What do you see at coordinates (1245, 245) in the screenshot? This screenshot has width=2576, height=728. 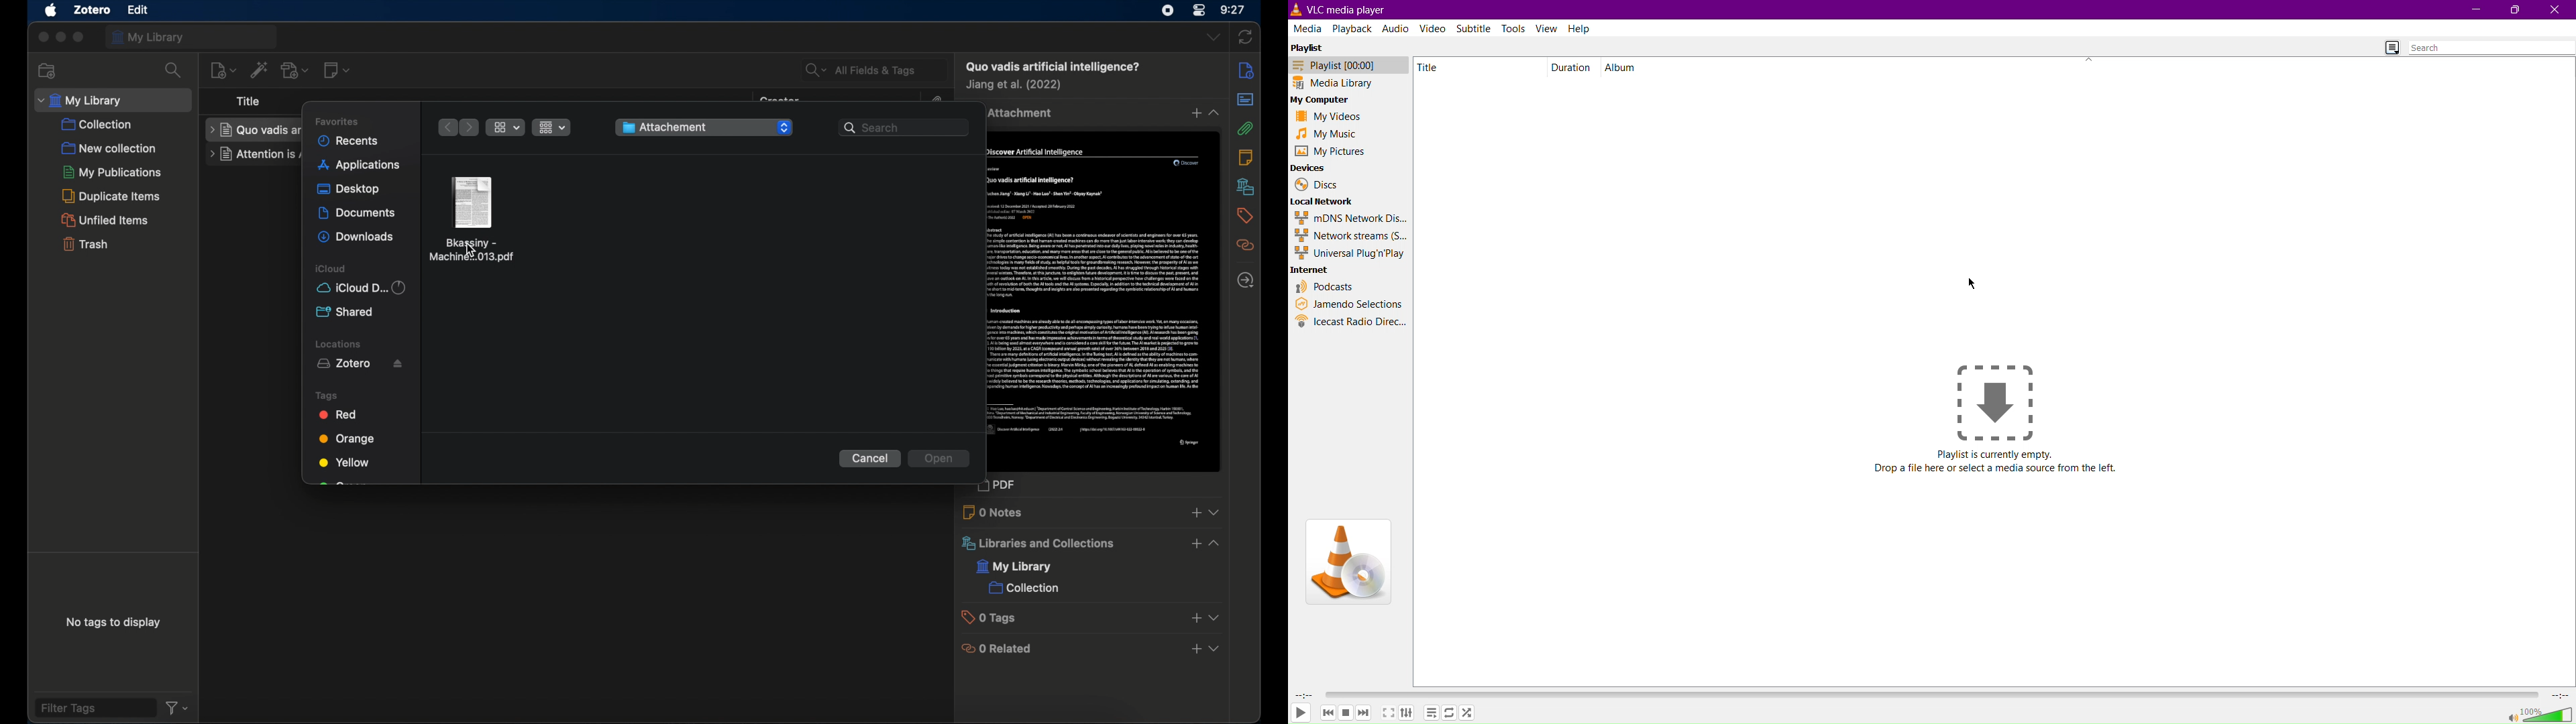 I see `related` at bounding box center [1245, 245].